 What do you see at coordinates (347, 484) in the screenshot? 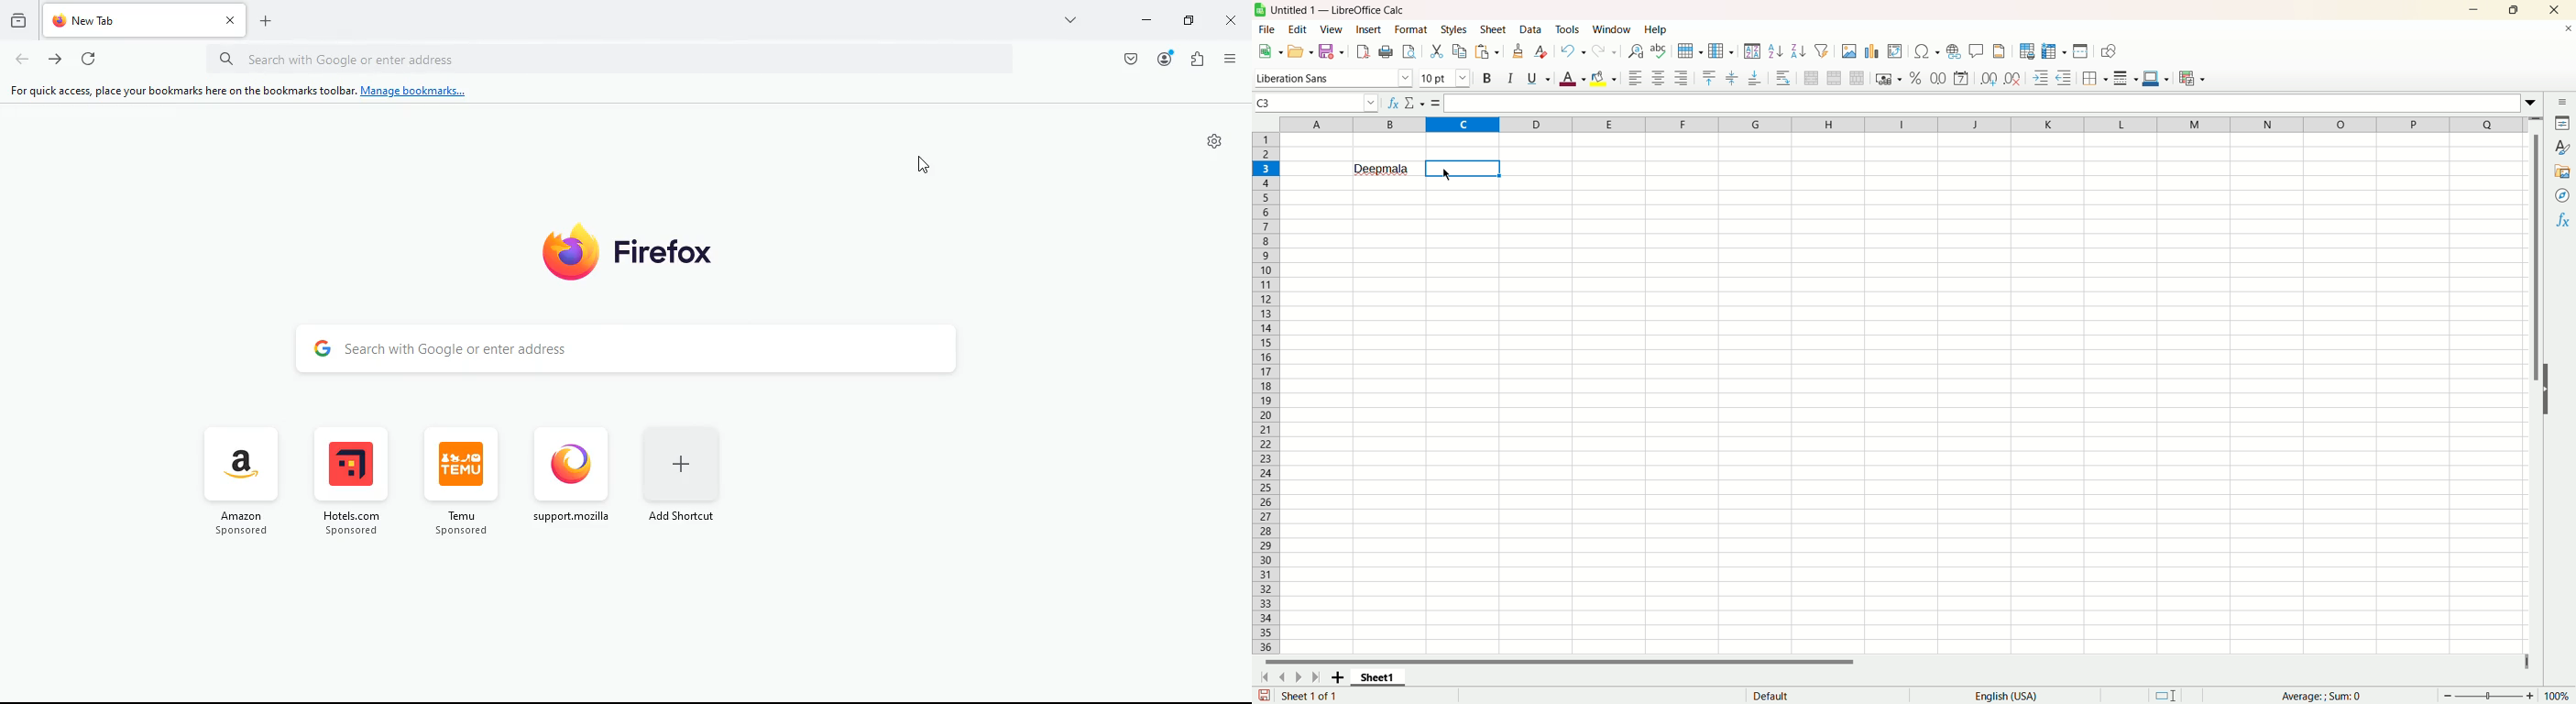
I see `hotels.com` at bounding box center [347, 484].